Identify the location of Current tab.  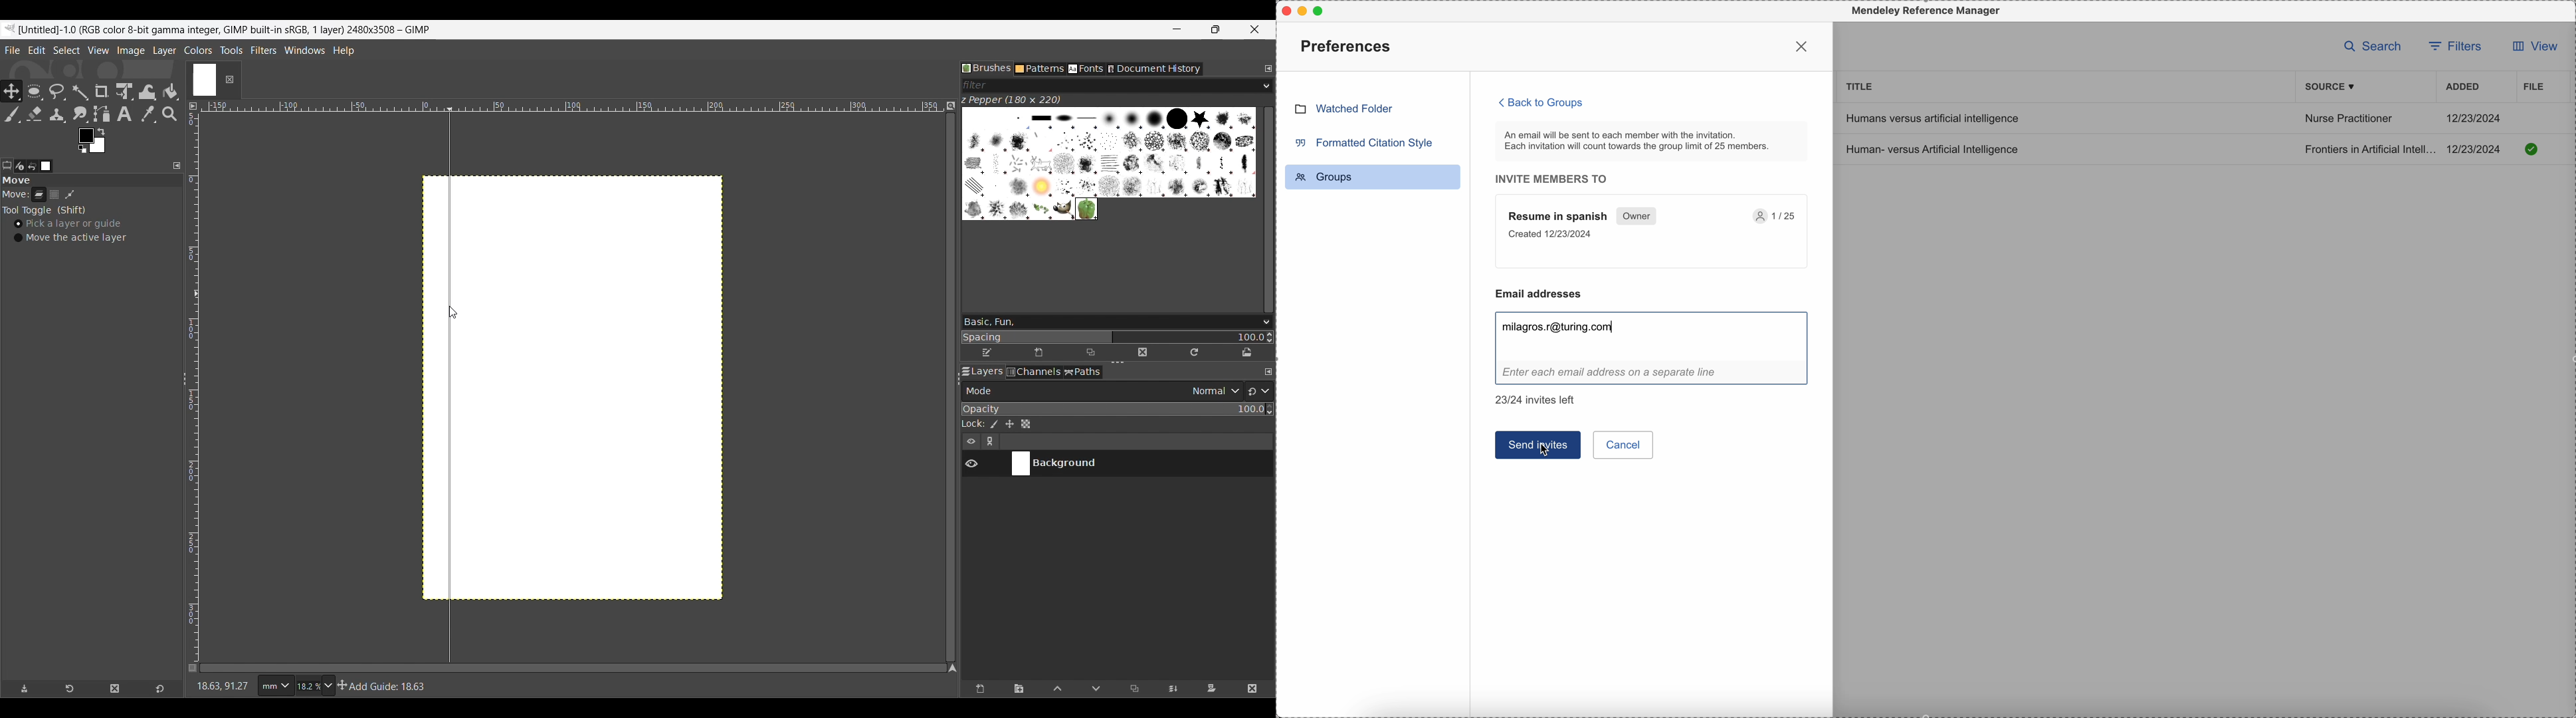
(203, 78).